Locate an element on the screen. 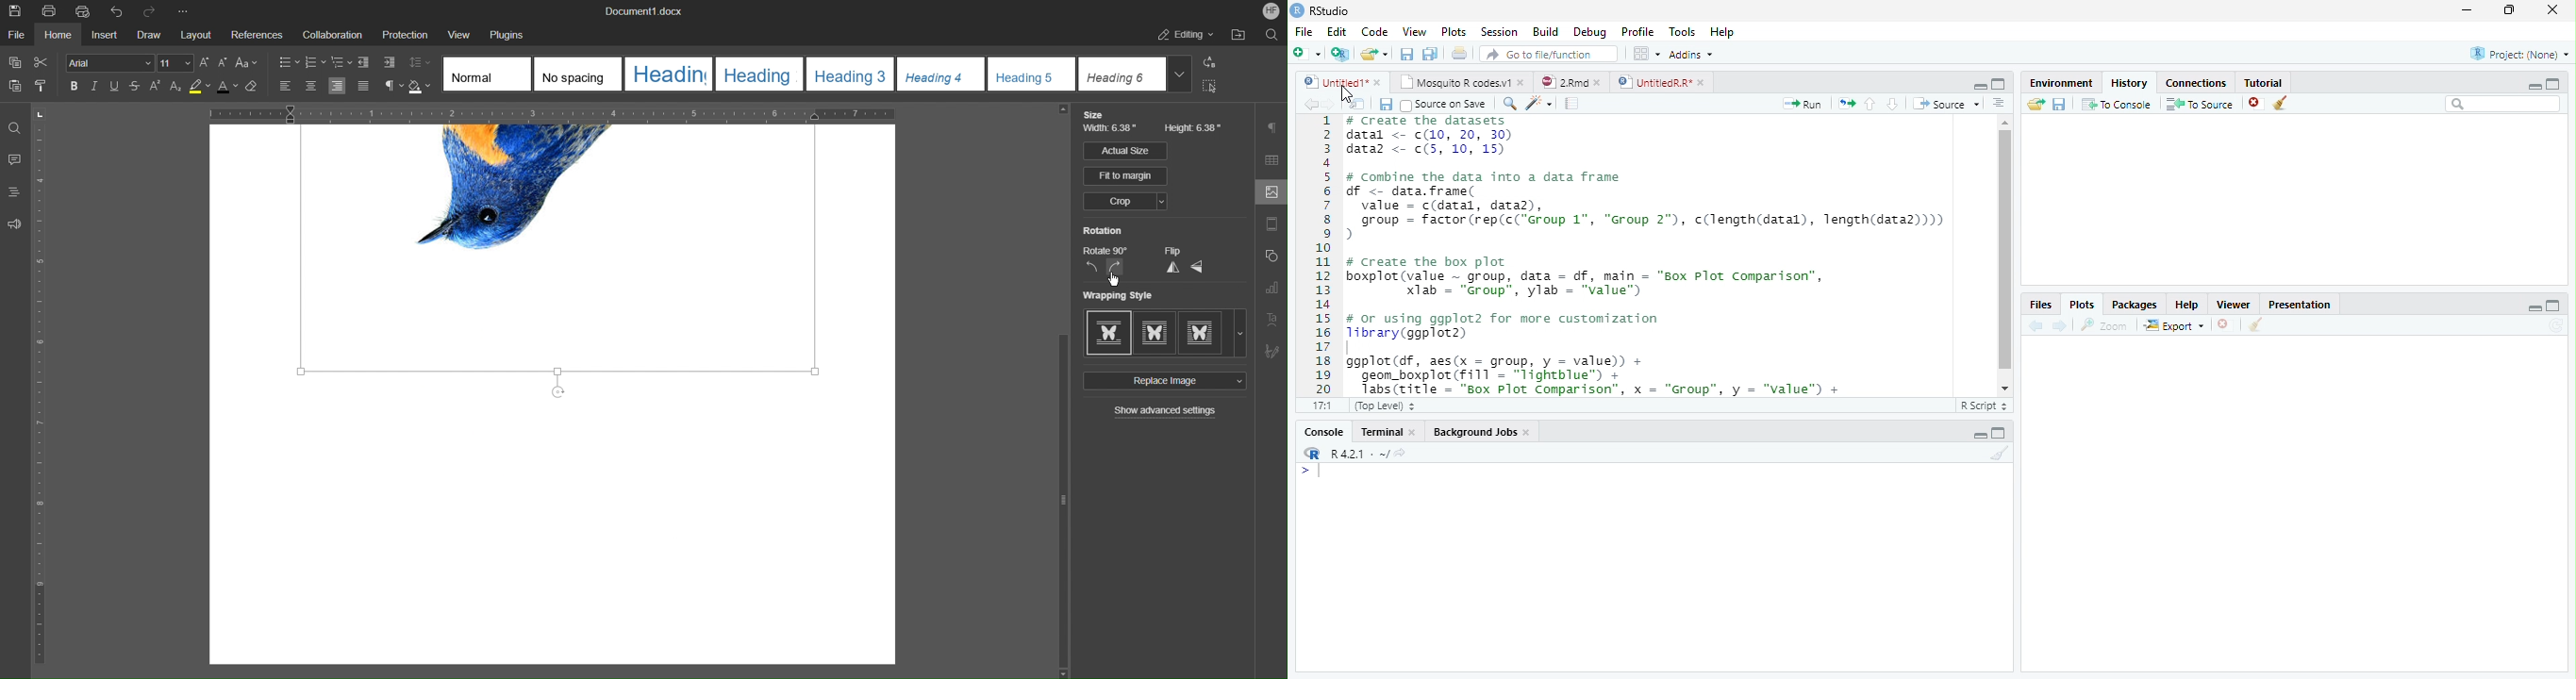 Image resolution: width=2576 pixels, height=700 pixels. Align Left is located at coordinates (286, 87).